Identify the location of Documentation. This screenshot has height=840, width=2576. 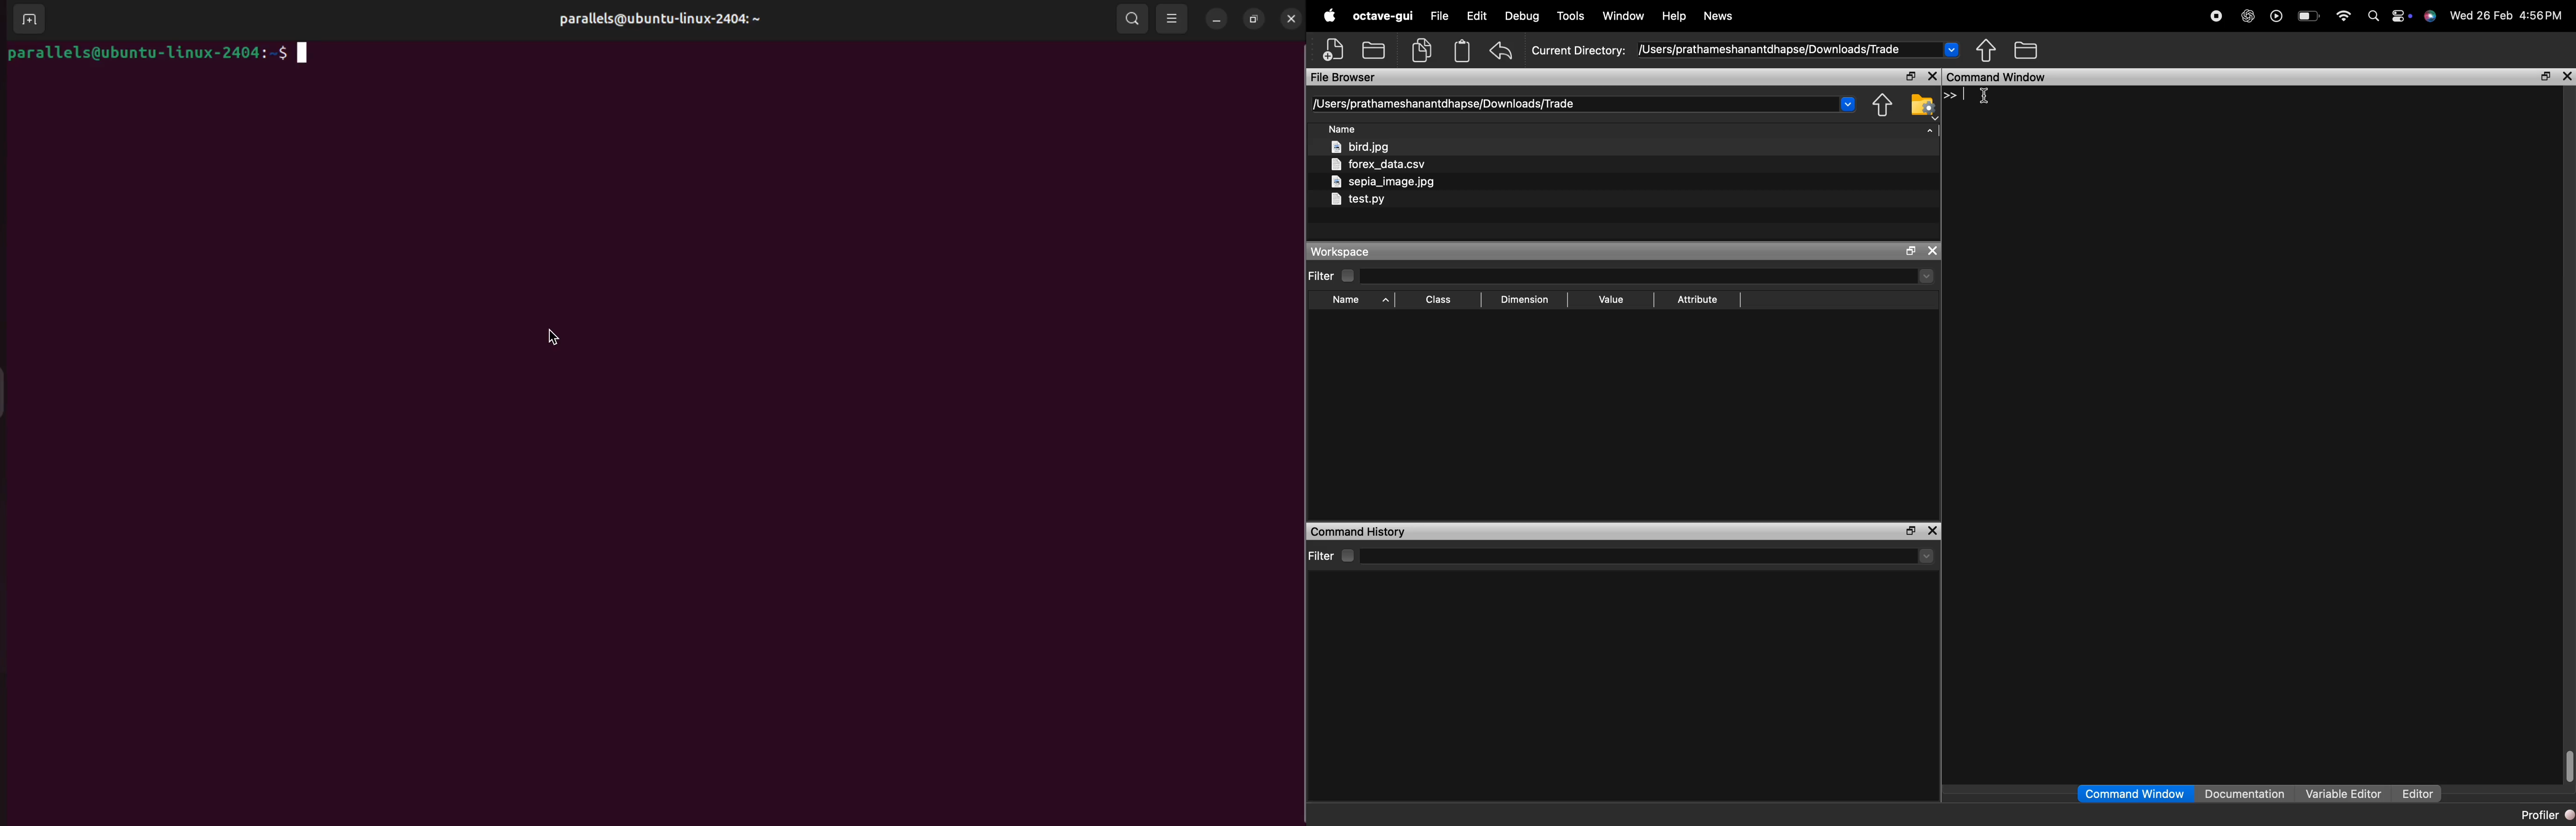
(2247, 795).